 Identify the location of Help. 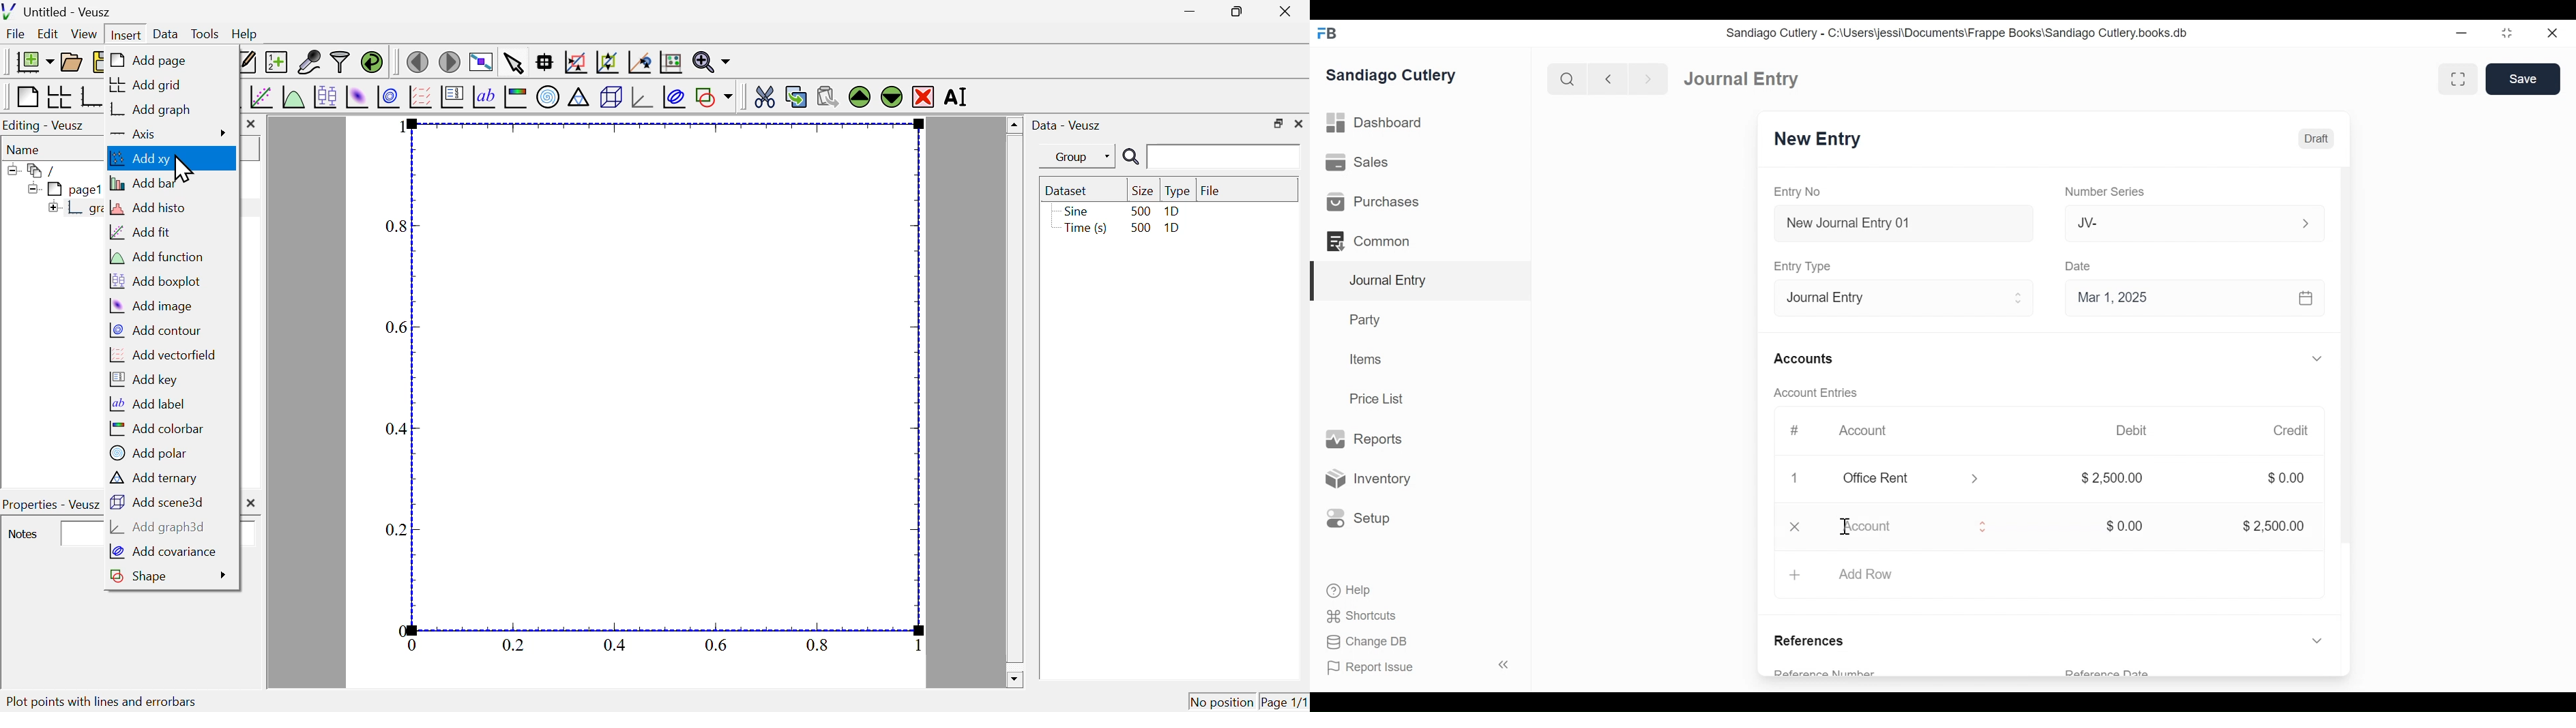
(1343, 591).